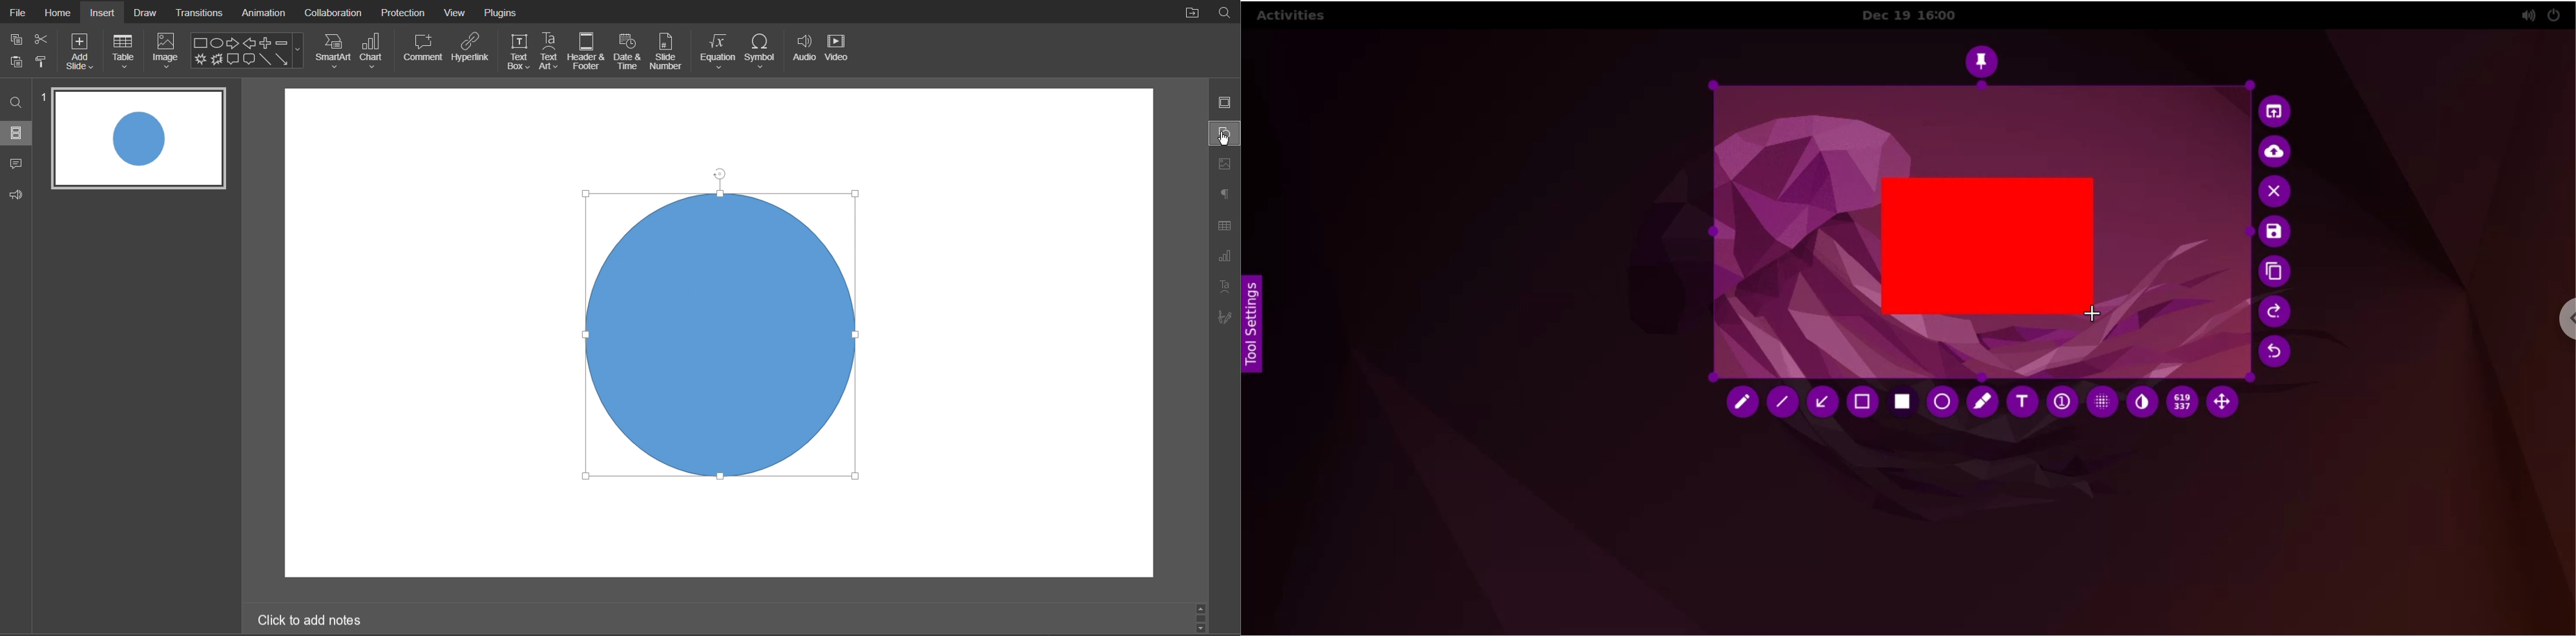 Image resolution: width=2576 pixels, height=644 pixels. I want to click on Click to add notes, so click(311, 619).